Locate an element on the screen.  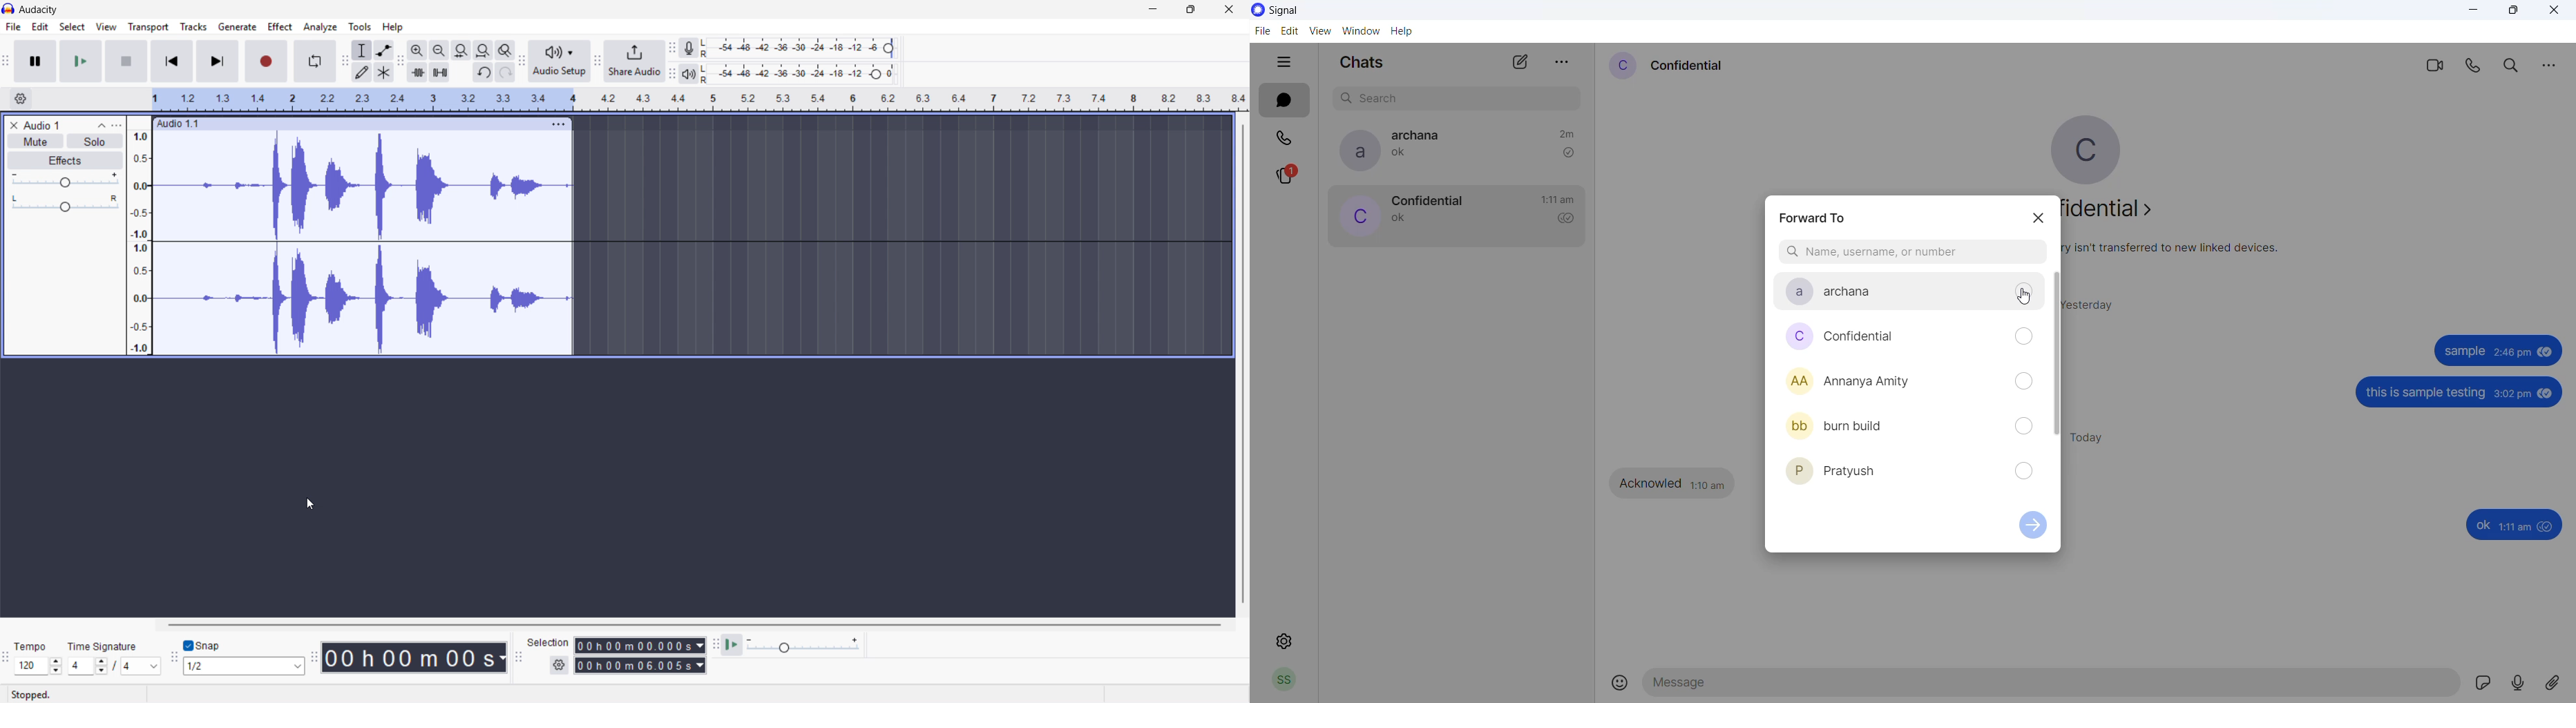
contact name is located at coordinates (1422, 135).